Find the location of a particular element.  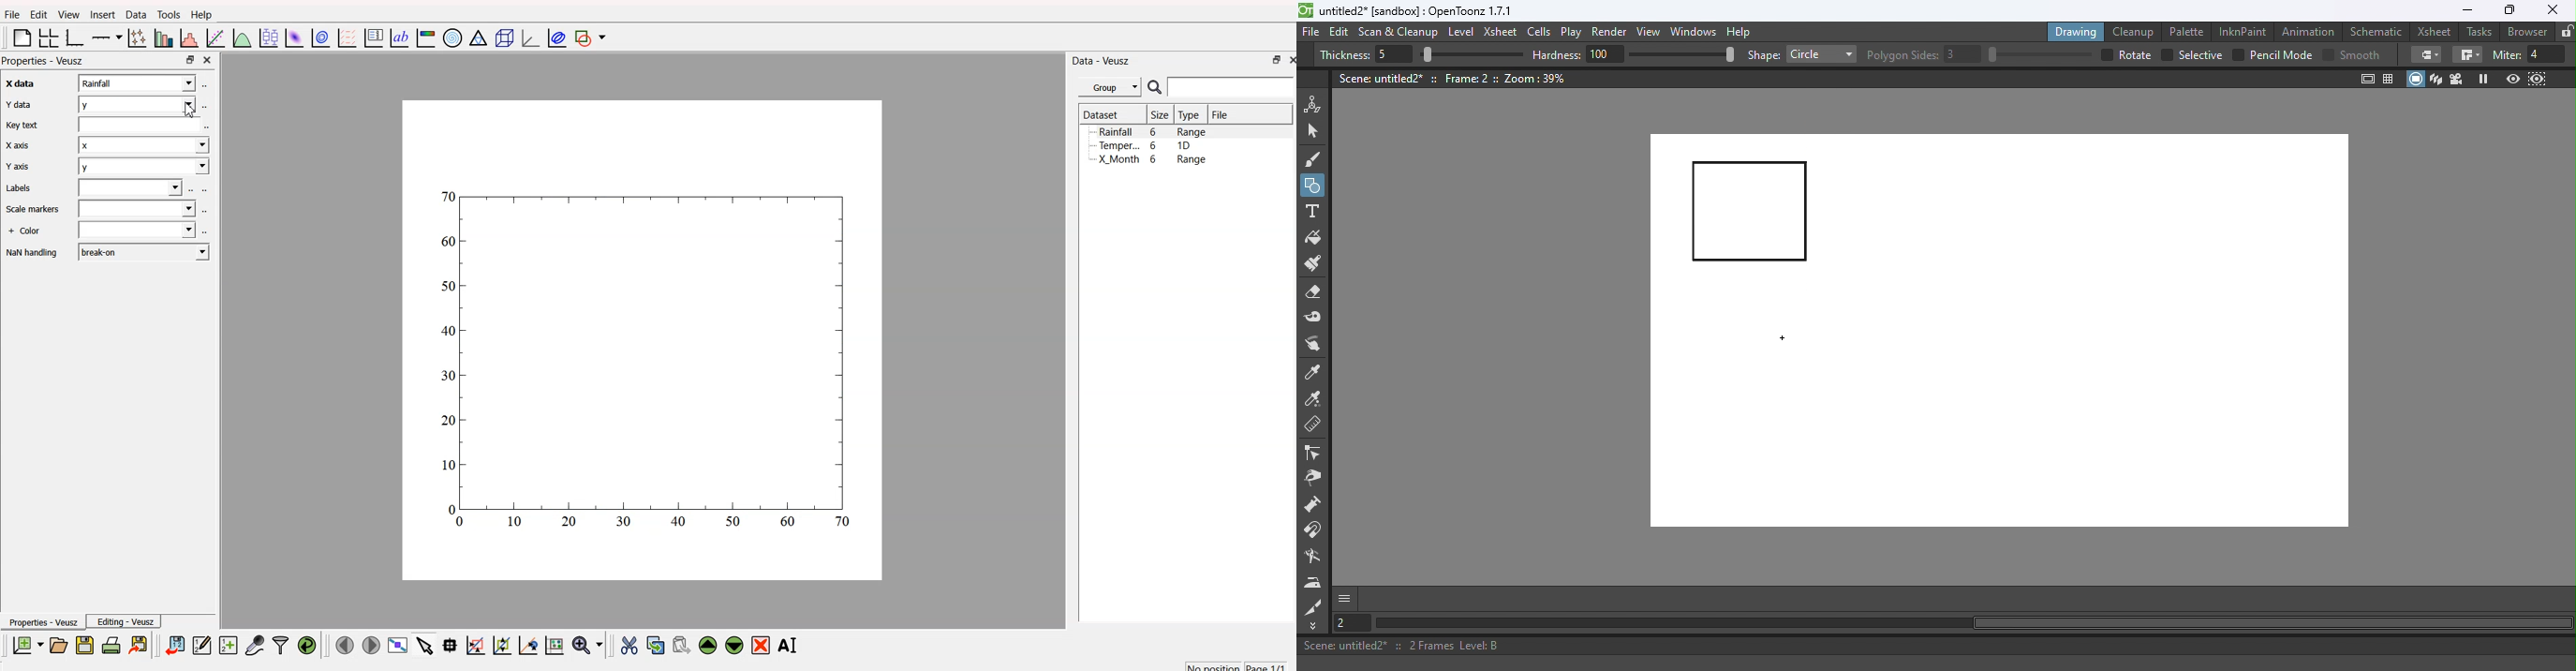

Tape tool is located at coordinates (1316, 319).